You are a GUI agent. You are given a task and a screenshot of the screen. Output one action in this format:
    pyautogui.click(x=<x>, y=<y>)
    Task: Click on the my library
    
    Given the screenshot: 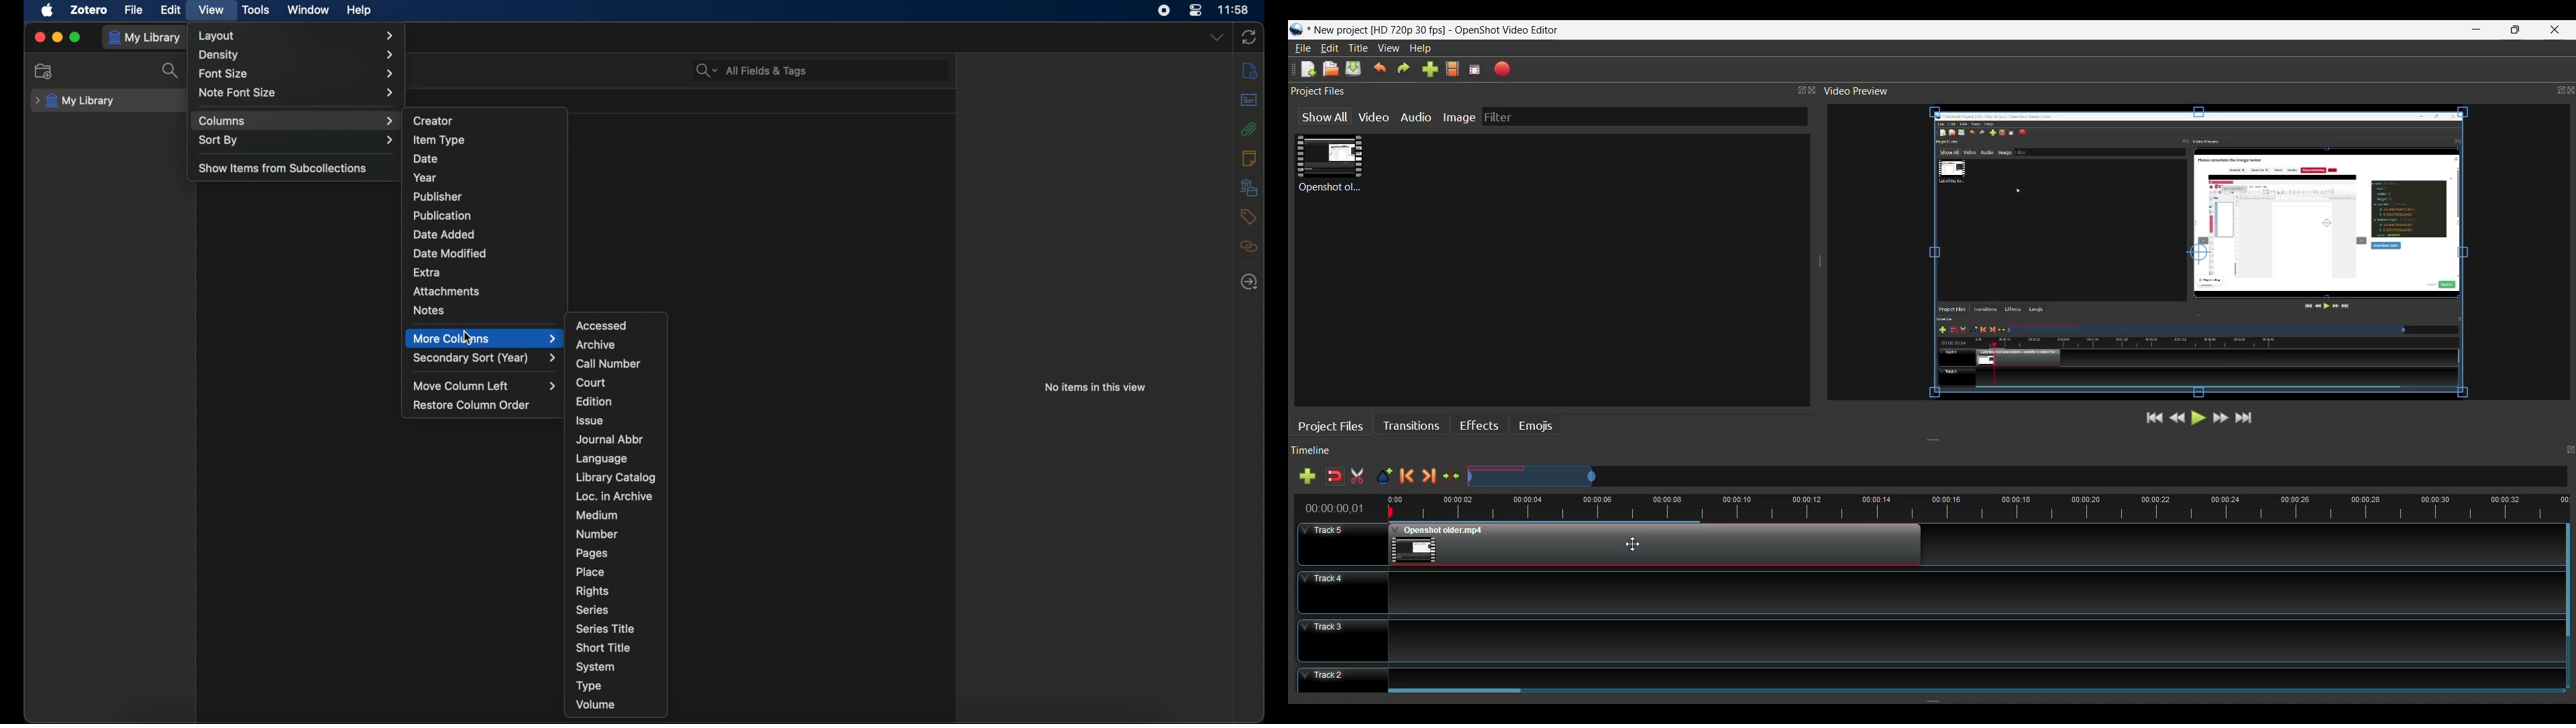 What is the action you would take?
    pyautogui.click(x=145, y=38)
    